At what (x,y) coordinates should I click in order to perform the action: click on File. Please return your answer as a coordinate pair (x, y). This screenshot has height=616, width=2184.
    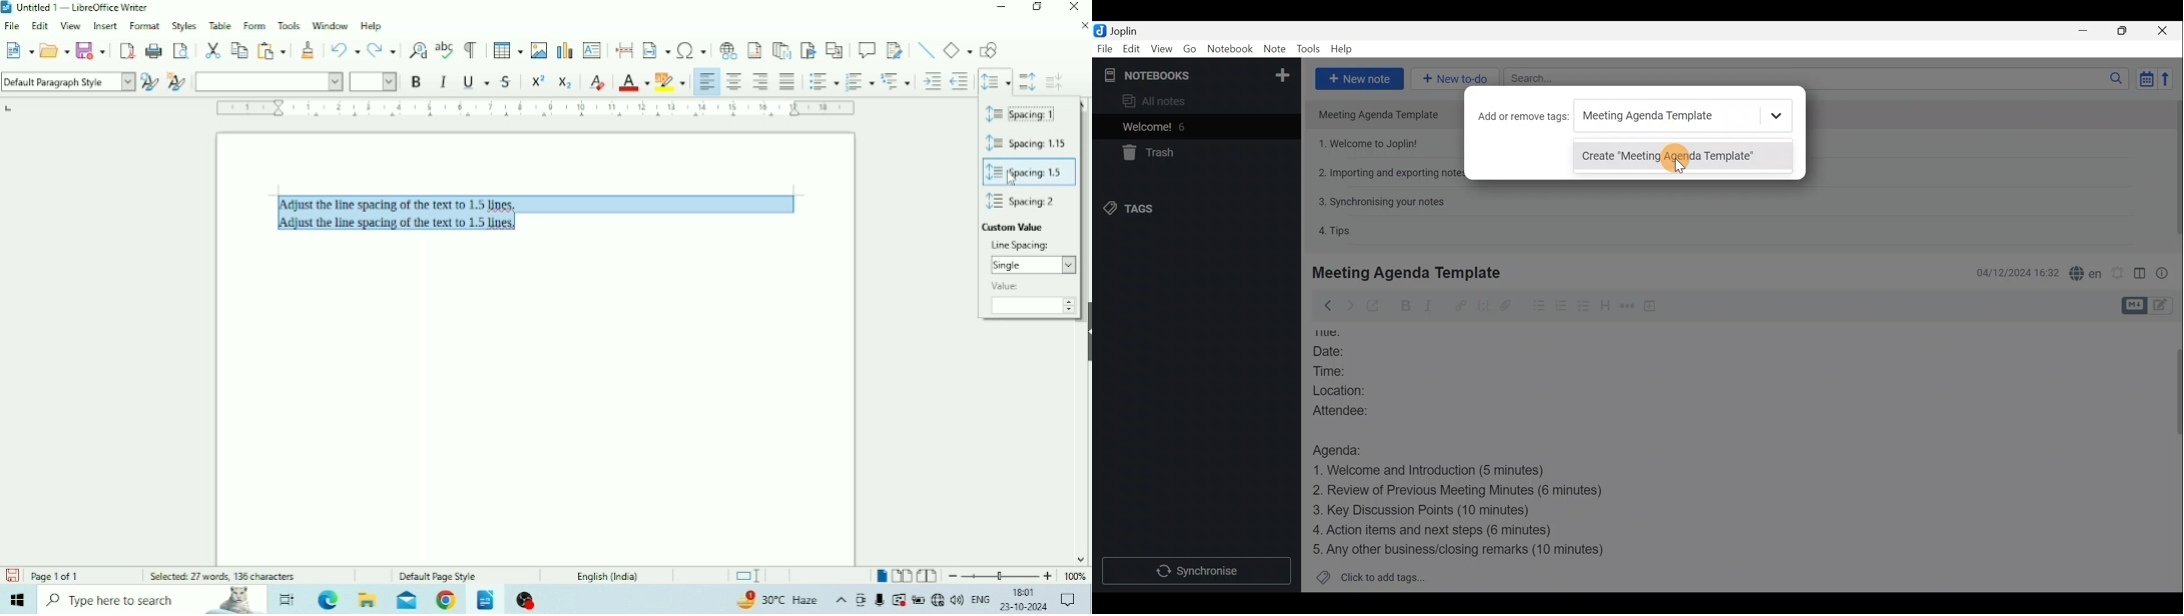
    Looking at the image, I should click on (12, 26).